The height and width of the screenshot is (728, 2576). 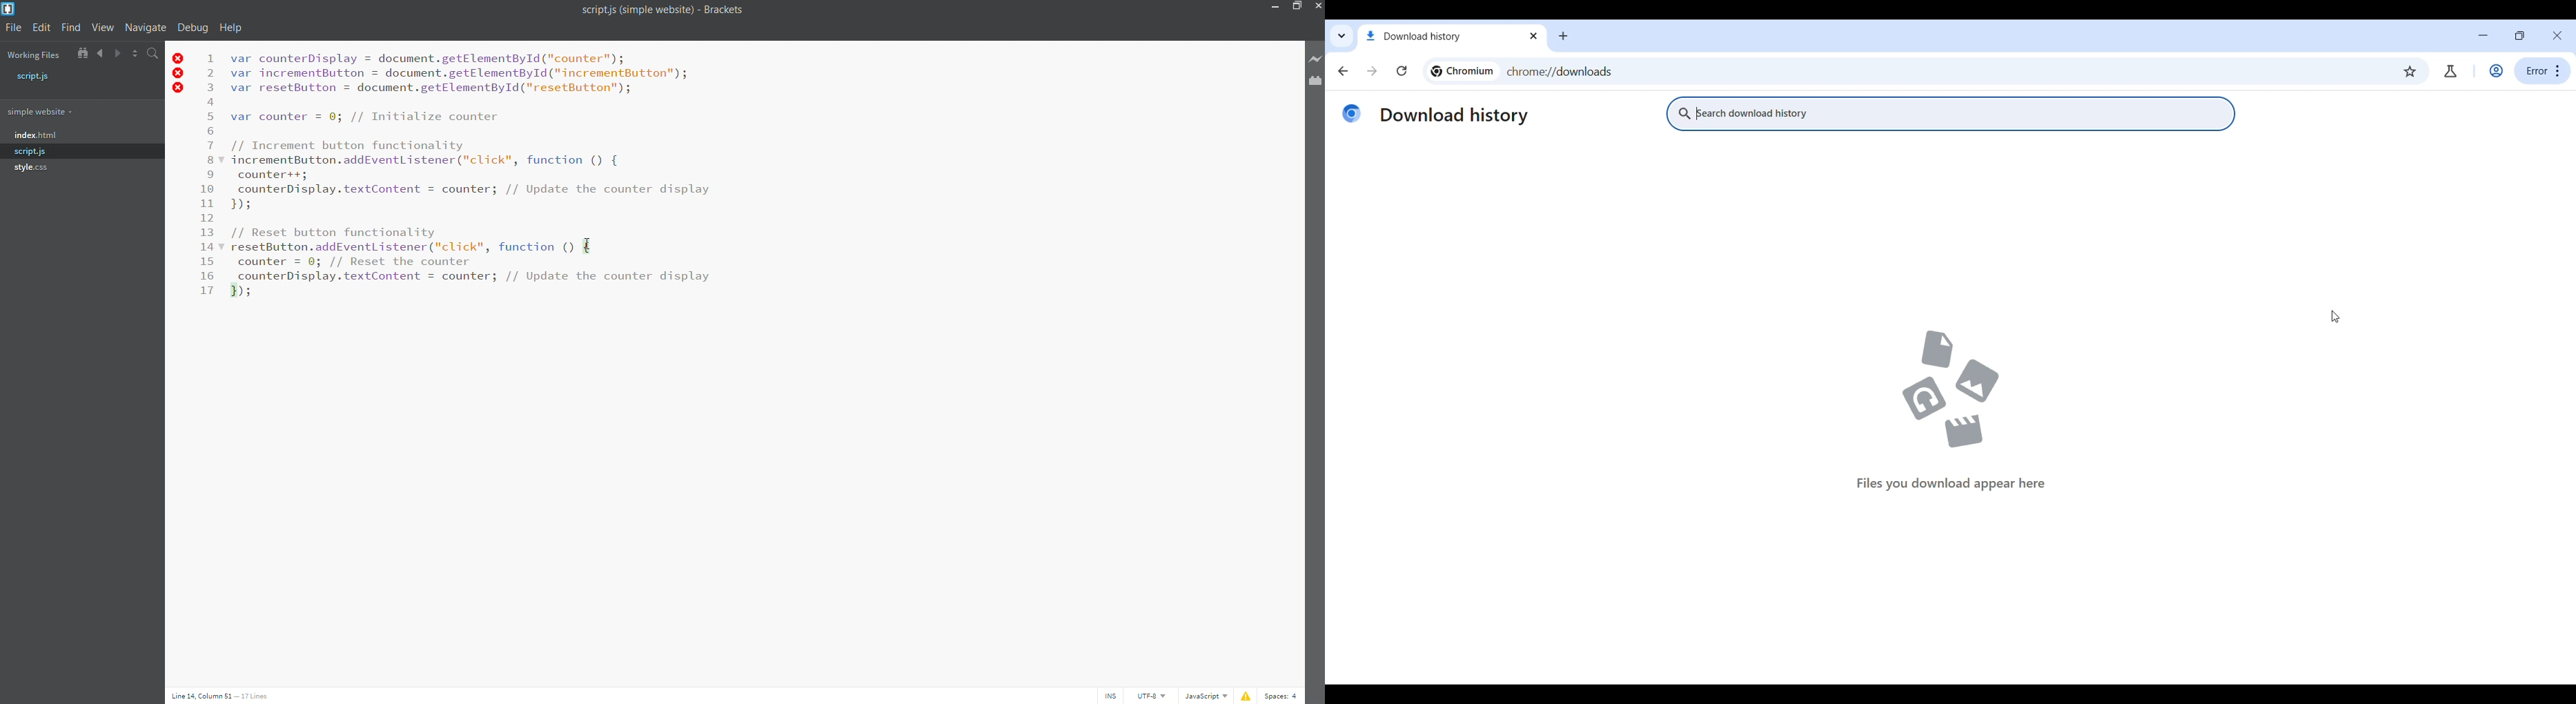 I want to click on file encoding, so click(x=1152, y=696).